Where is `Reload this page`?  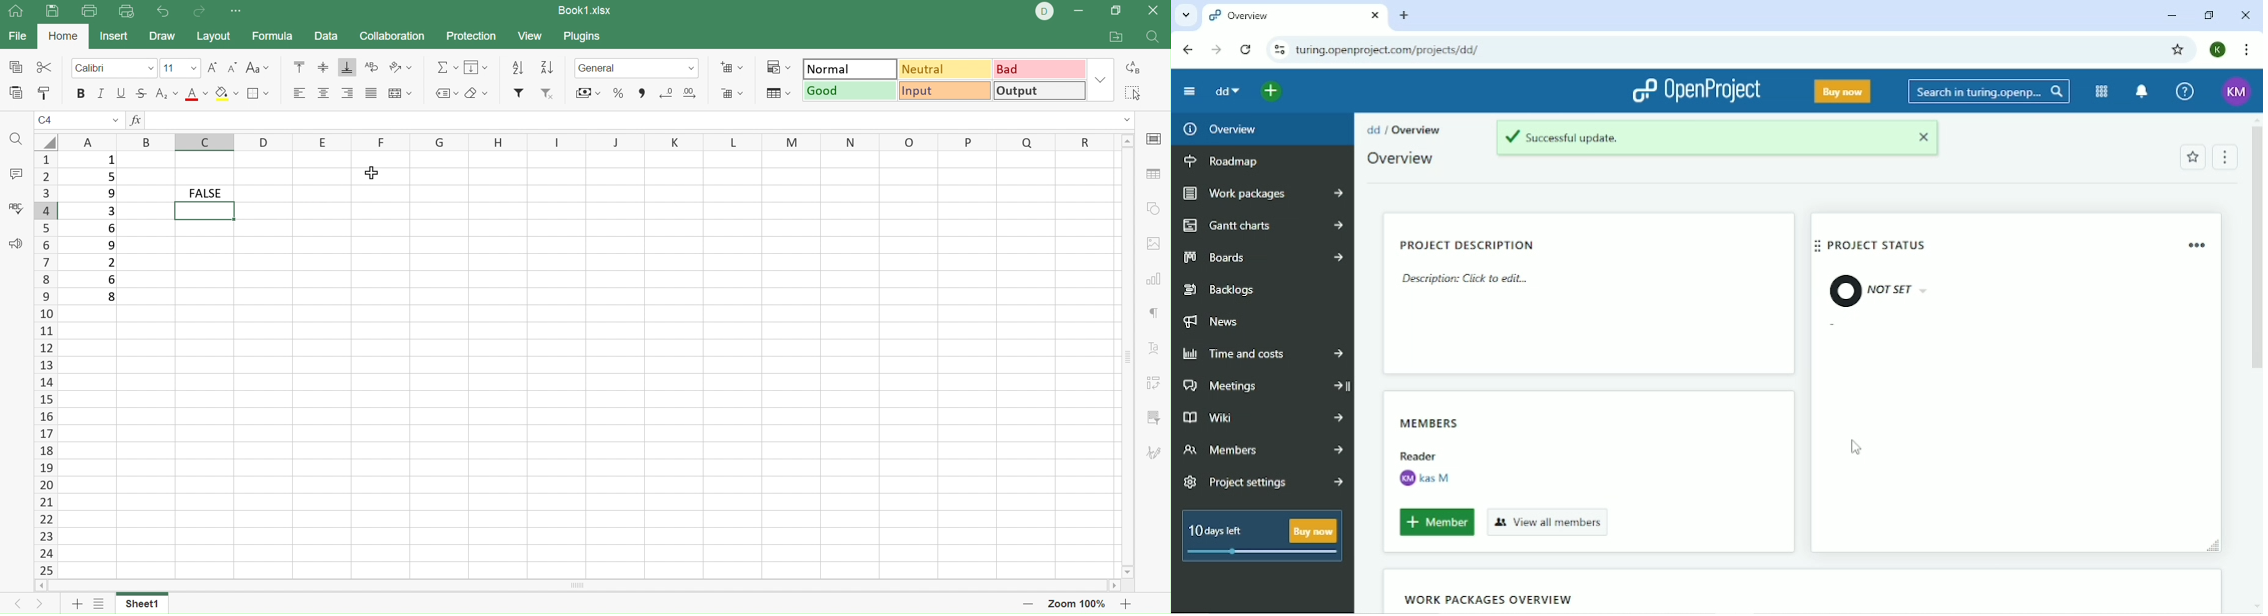 Reload this page is located at coordinates (1245, 50).